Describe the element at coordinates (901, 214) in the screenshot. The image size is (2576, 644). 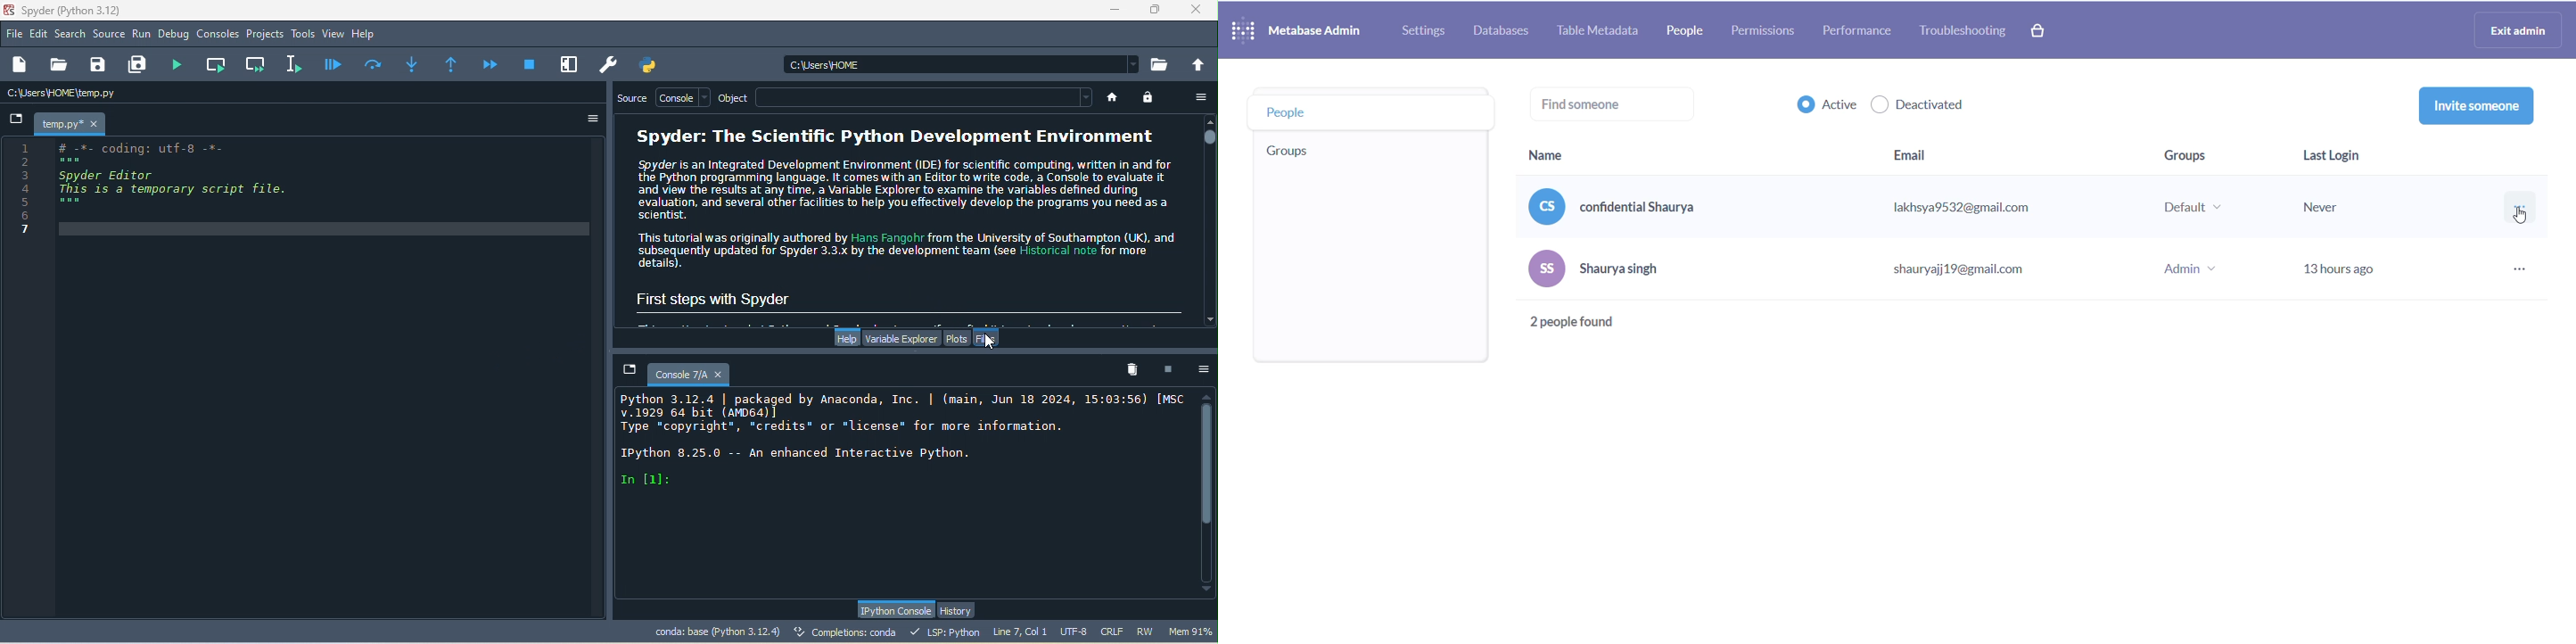
I see `spyder text` at that location.